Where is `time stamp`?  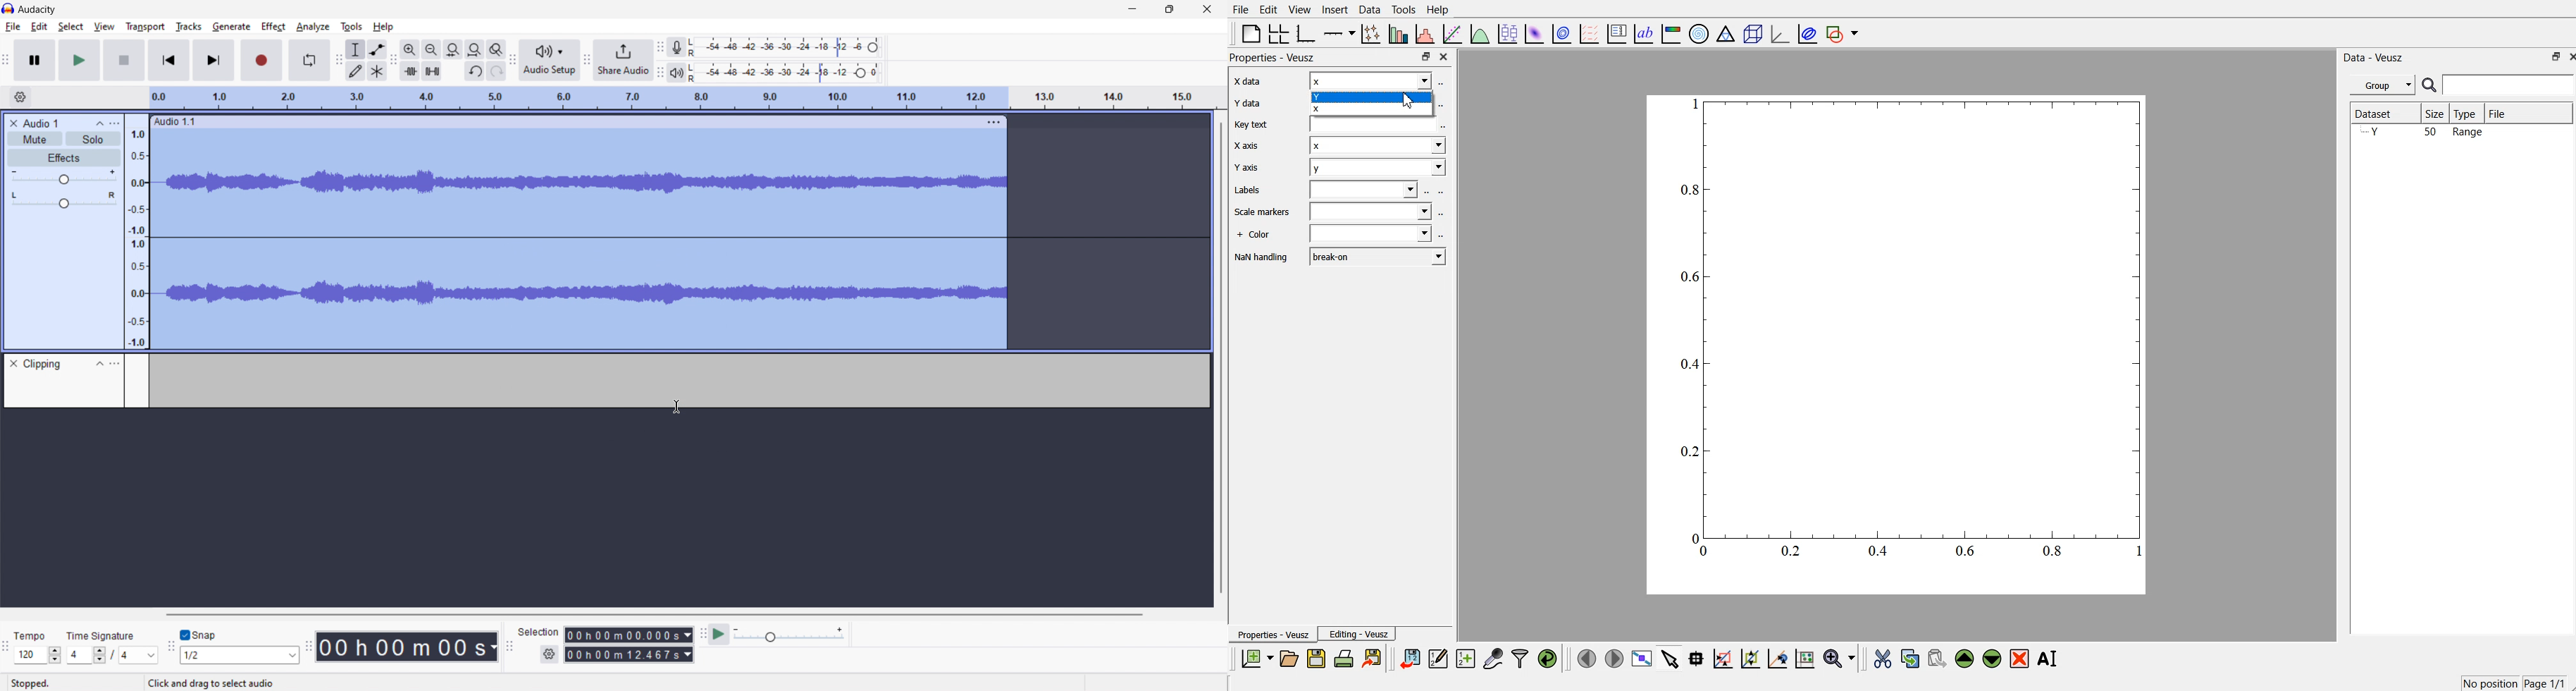
time stamp is located at coordinates (407, 646).